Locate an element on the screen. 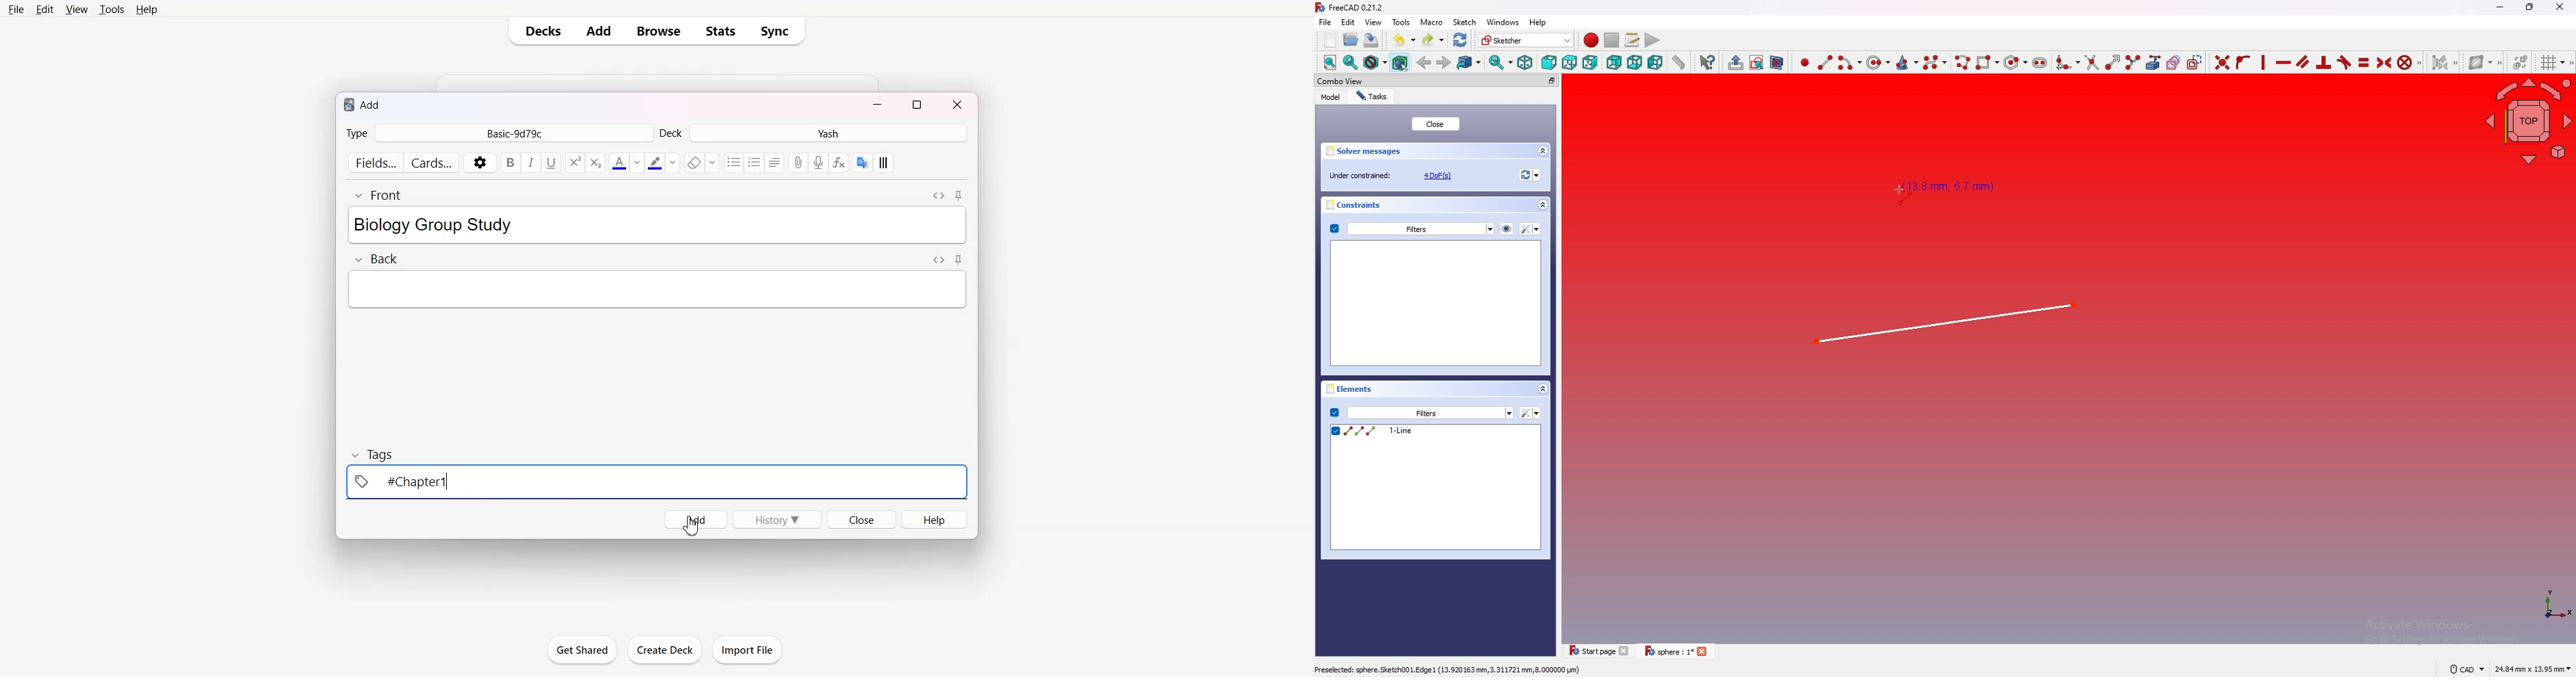  Sync is located at coordinates (779, 31).